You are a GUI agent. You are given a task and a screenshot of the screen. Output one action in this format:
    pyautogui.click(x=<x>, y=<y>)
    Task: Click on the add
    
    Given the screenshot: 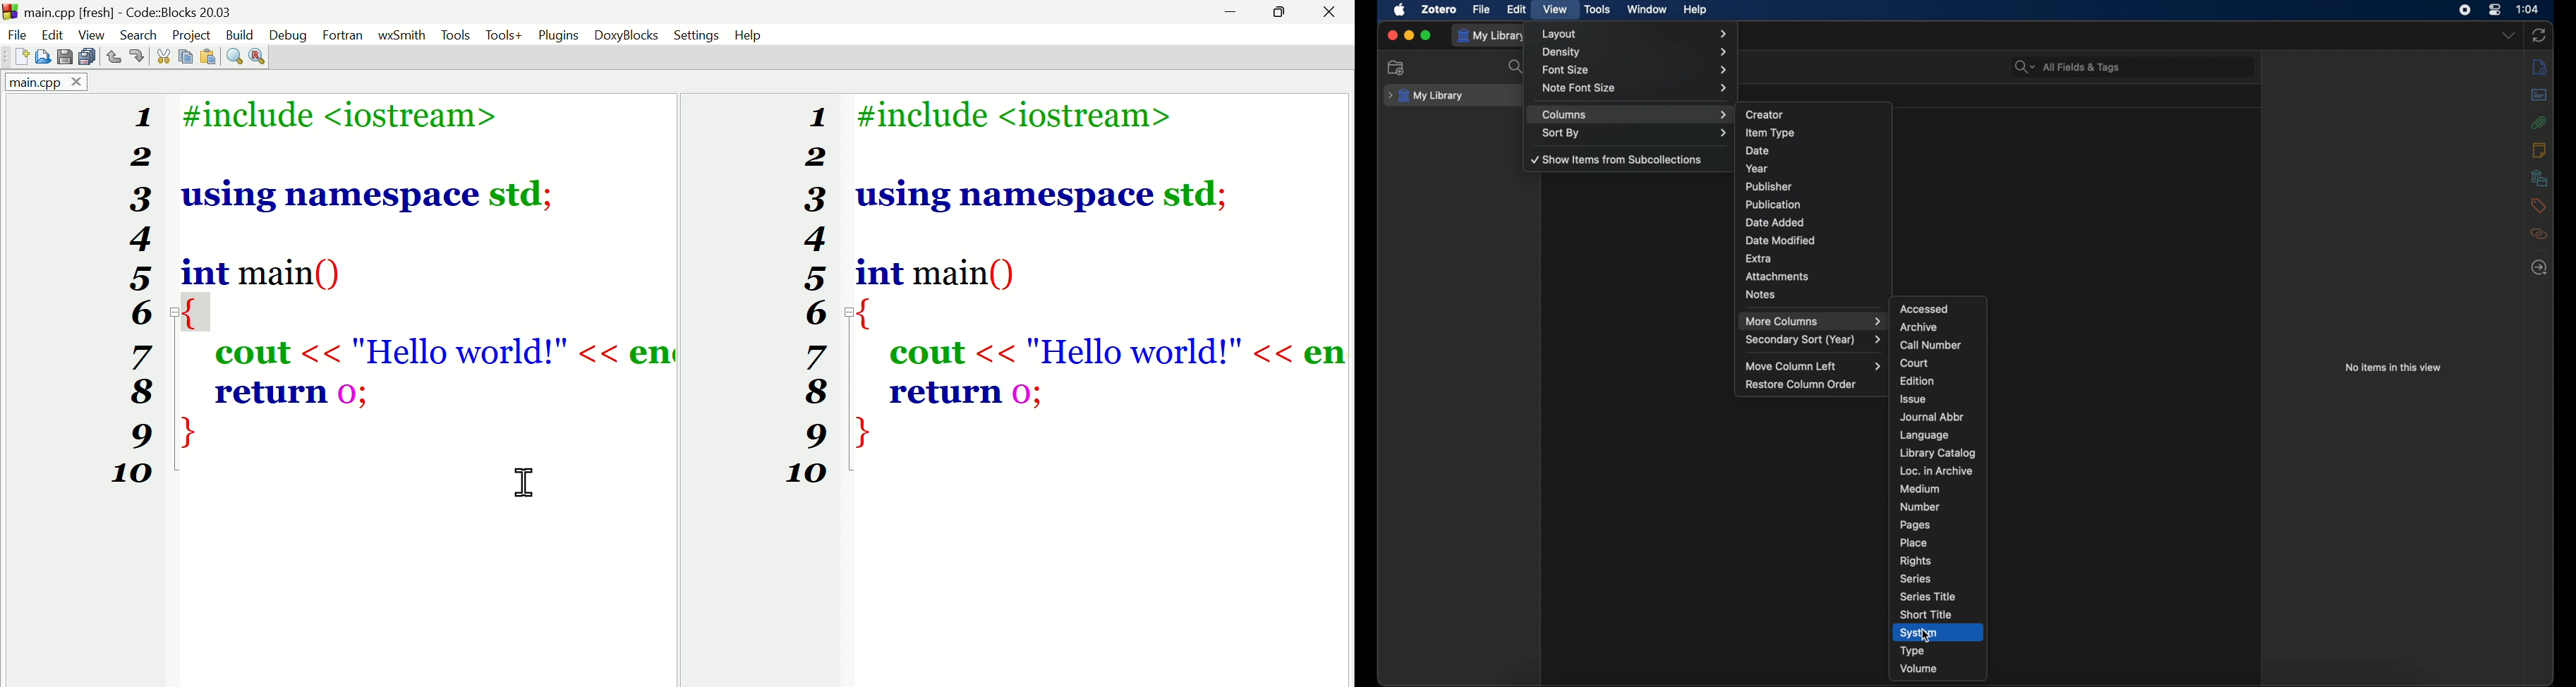 What is the action you would take?
    pyautogui.click(x=21, y=57)
    